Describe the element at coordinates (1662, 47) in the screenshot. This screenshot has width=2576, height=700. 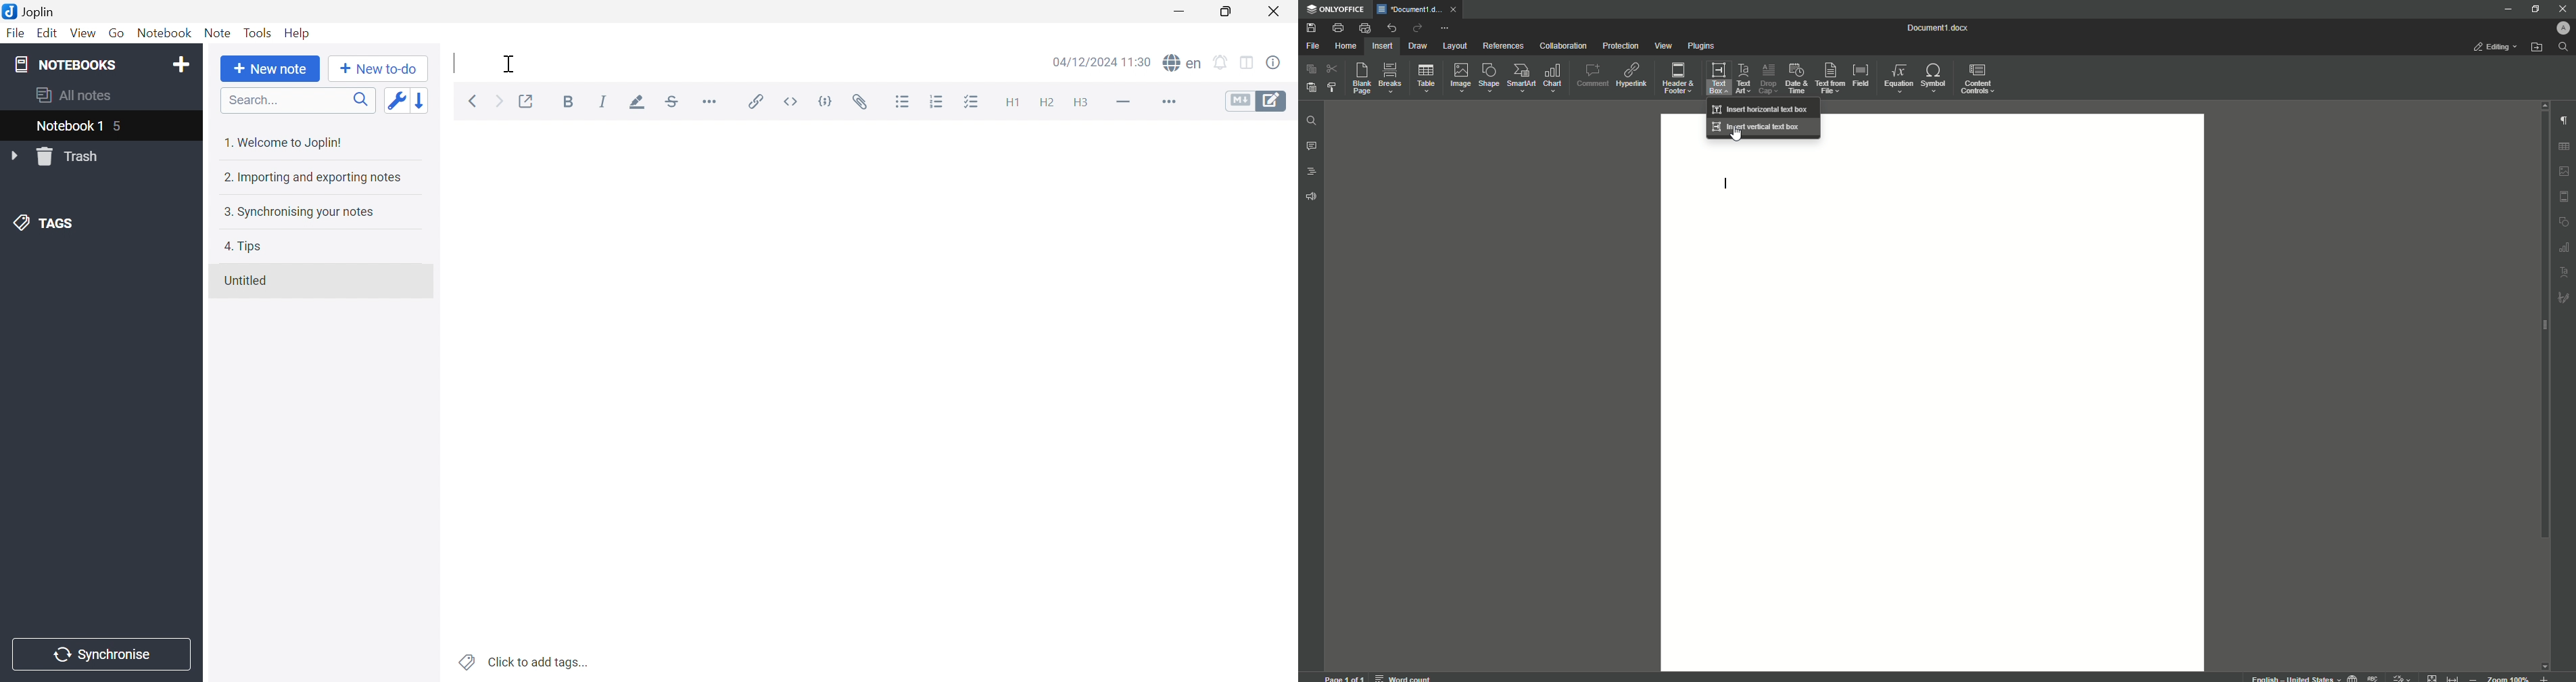
I see `View` at that location.